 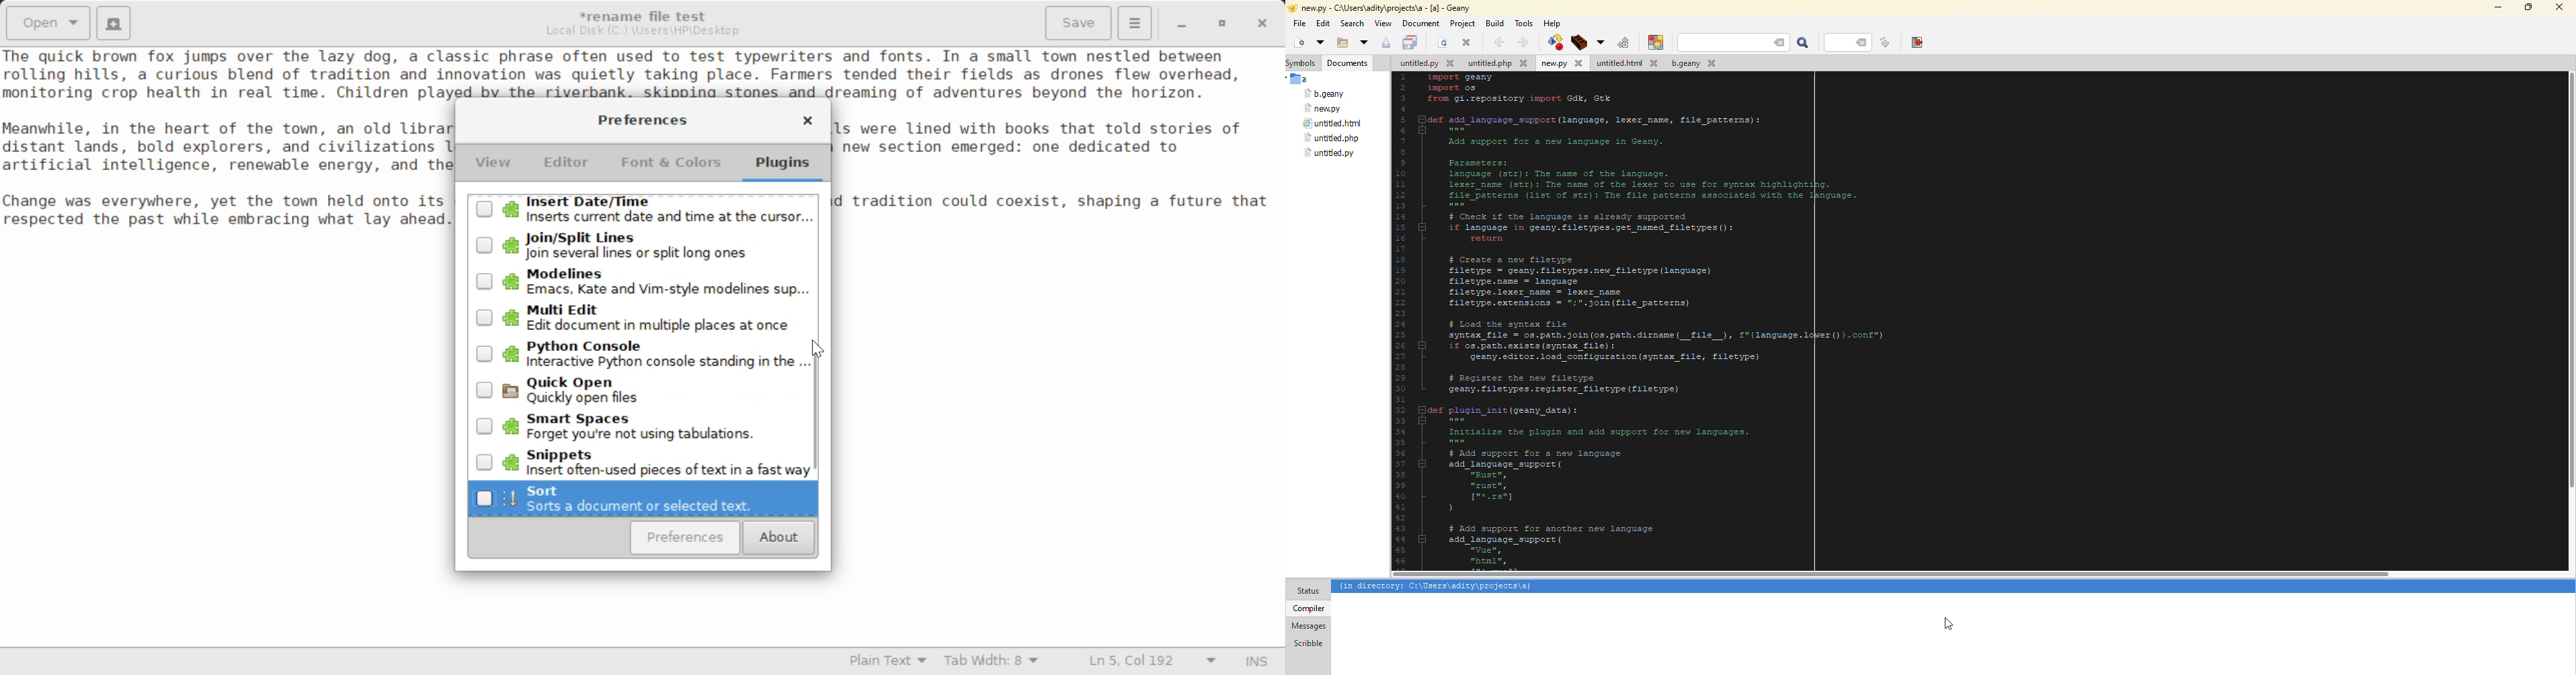 I want to click on search, so click(x=1352, y=24).